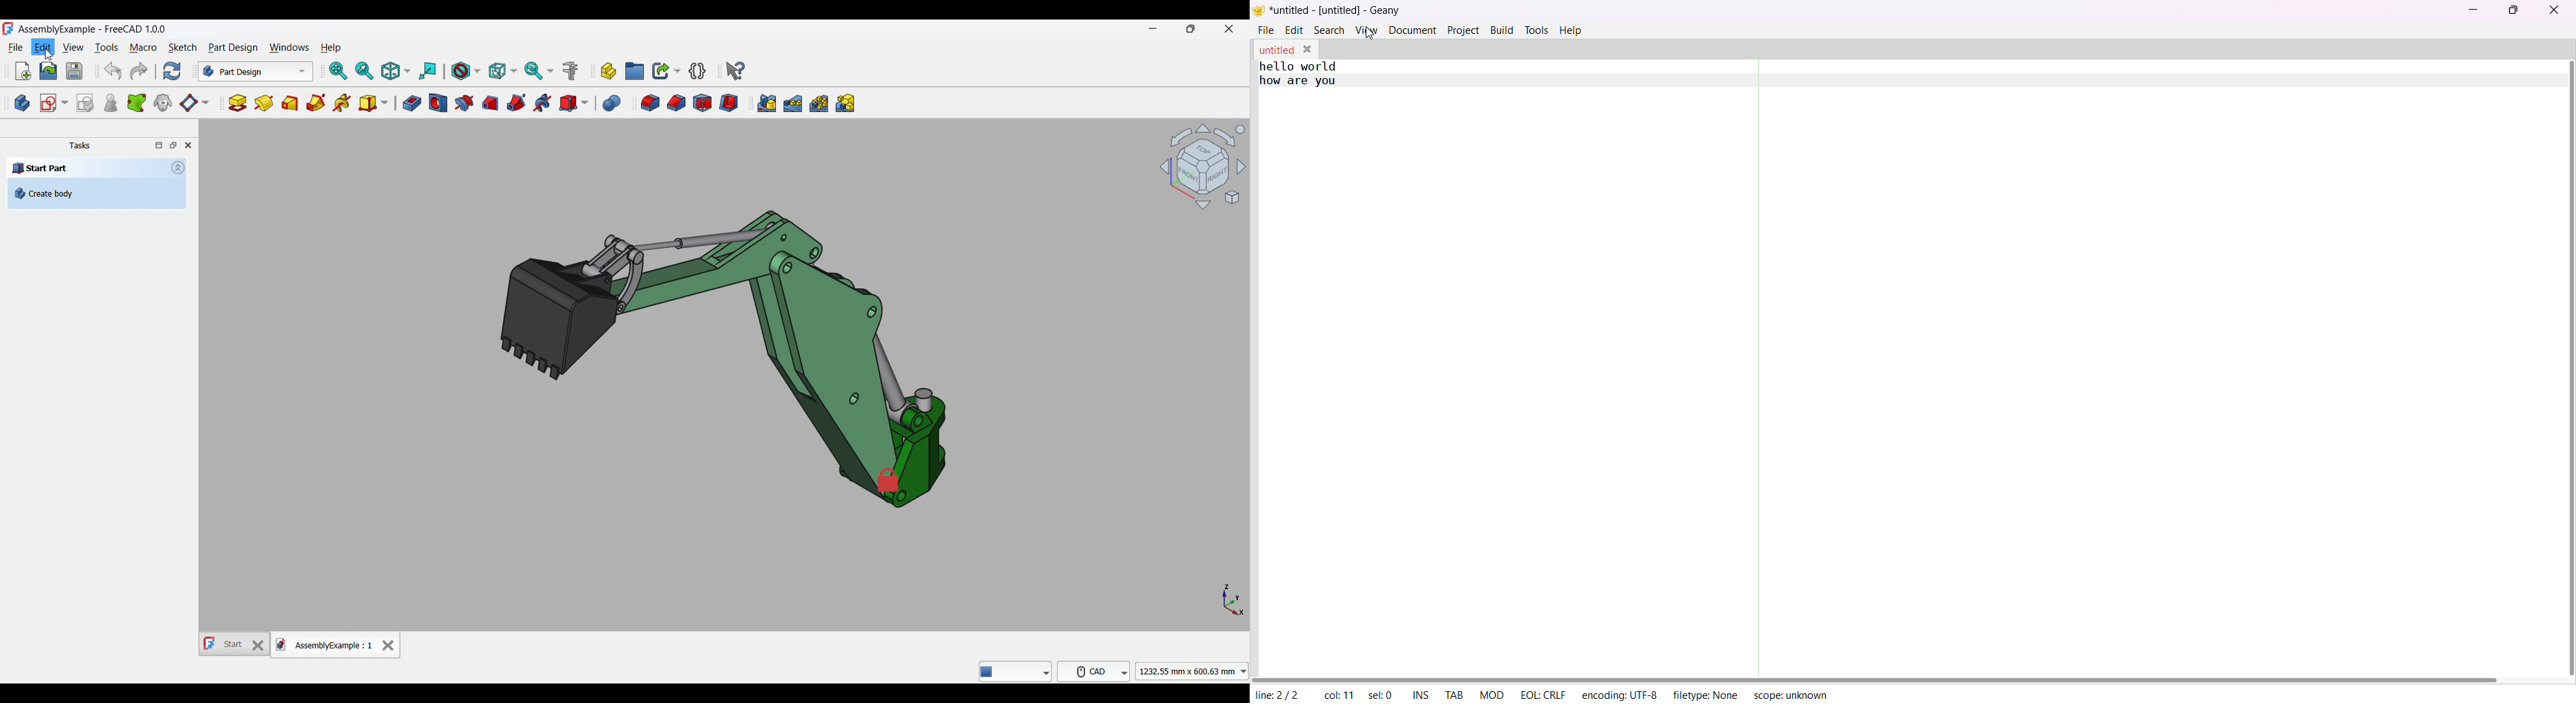  Describe the element at coordinates (1368, 36) in the screenshot. I see `cursor` at that location.